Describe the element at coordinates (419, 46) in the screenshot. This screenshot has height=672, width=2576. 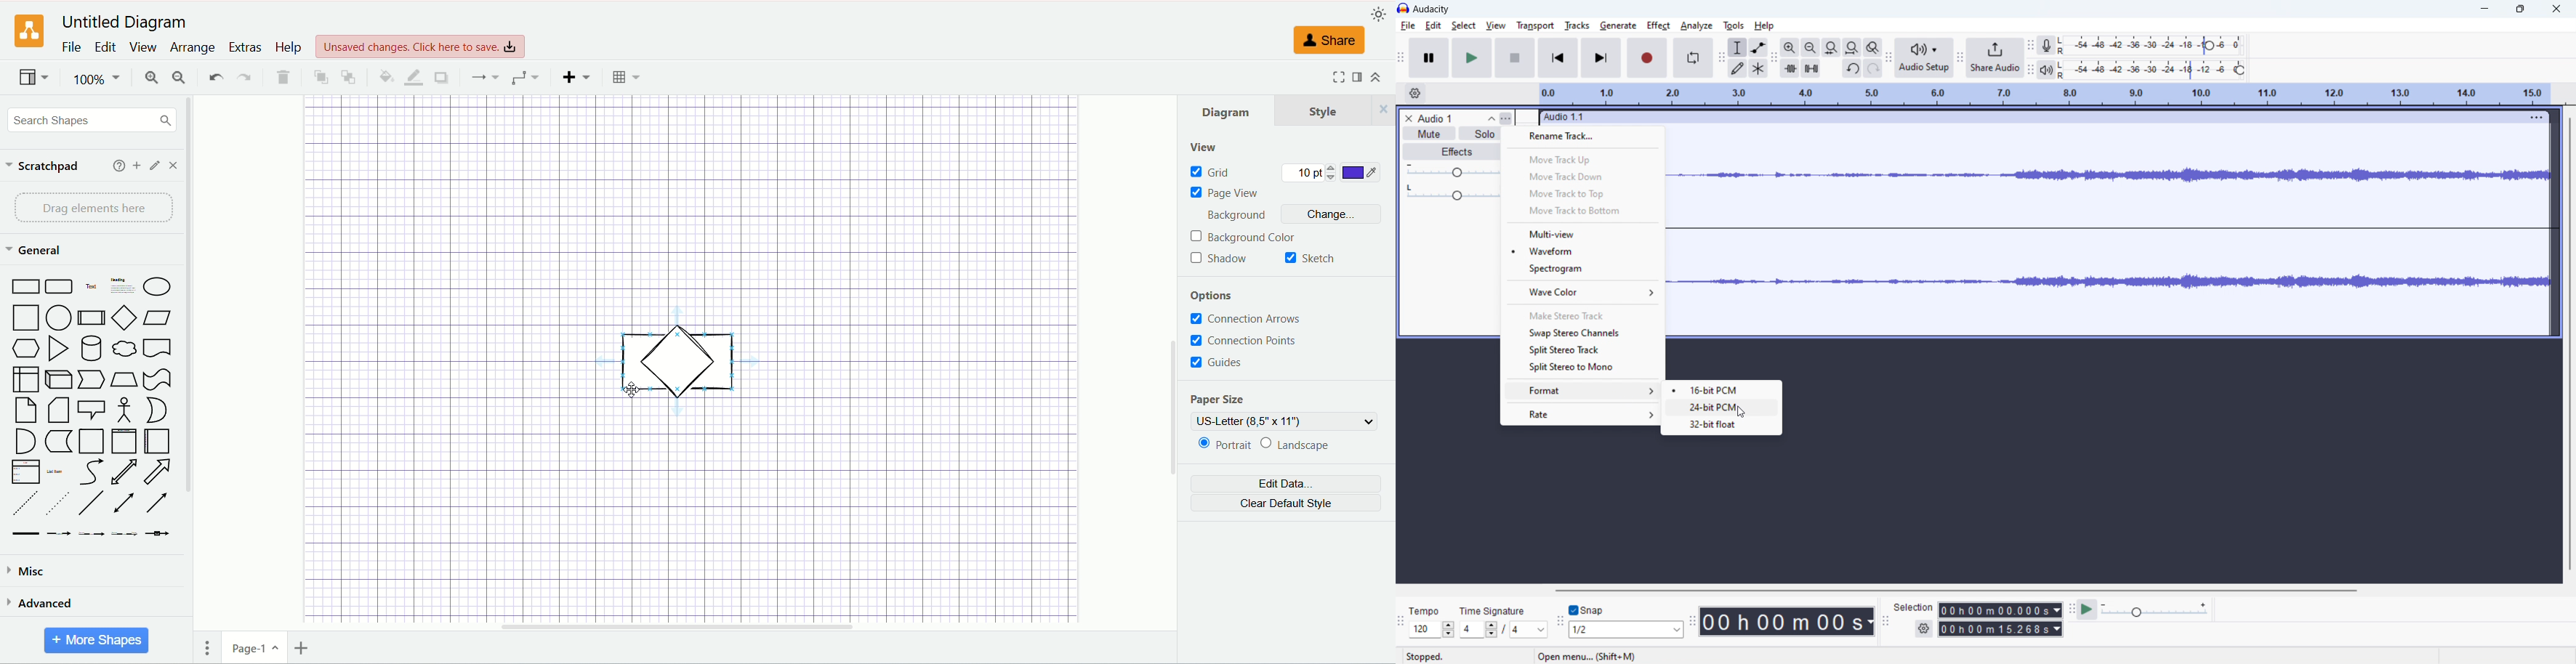
I see `click here to save` at that location.